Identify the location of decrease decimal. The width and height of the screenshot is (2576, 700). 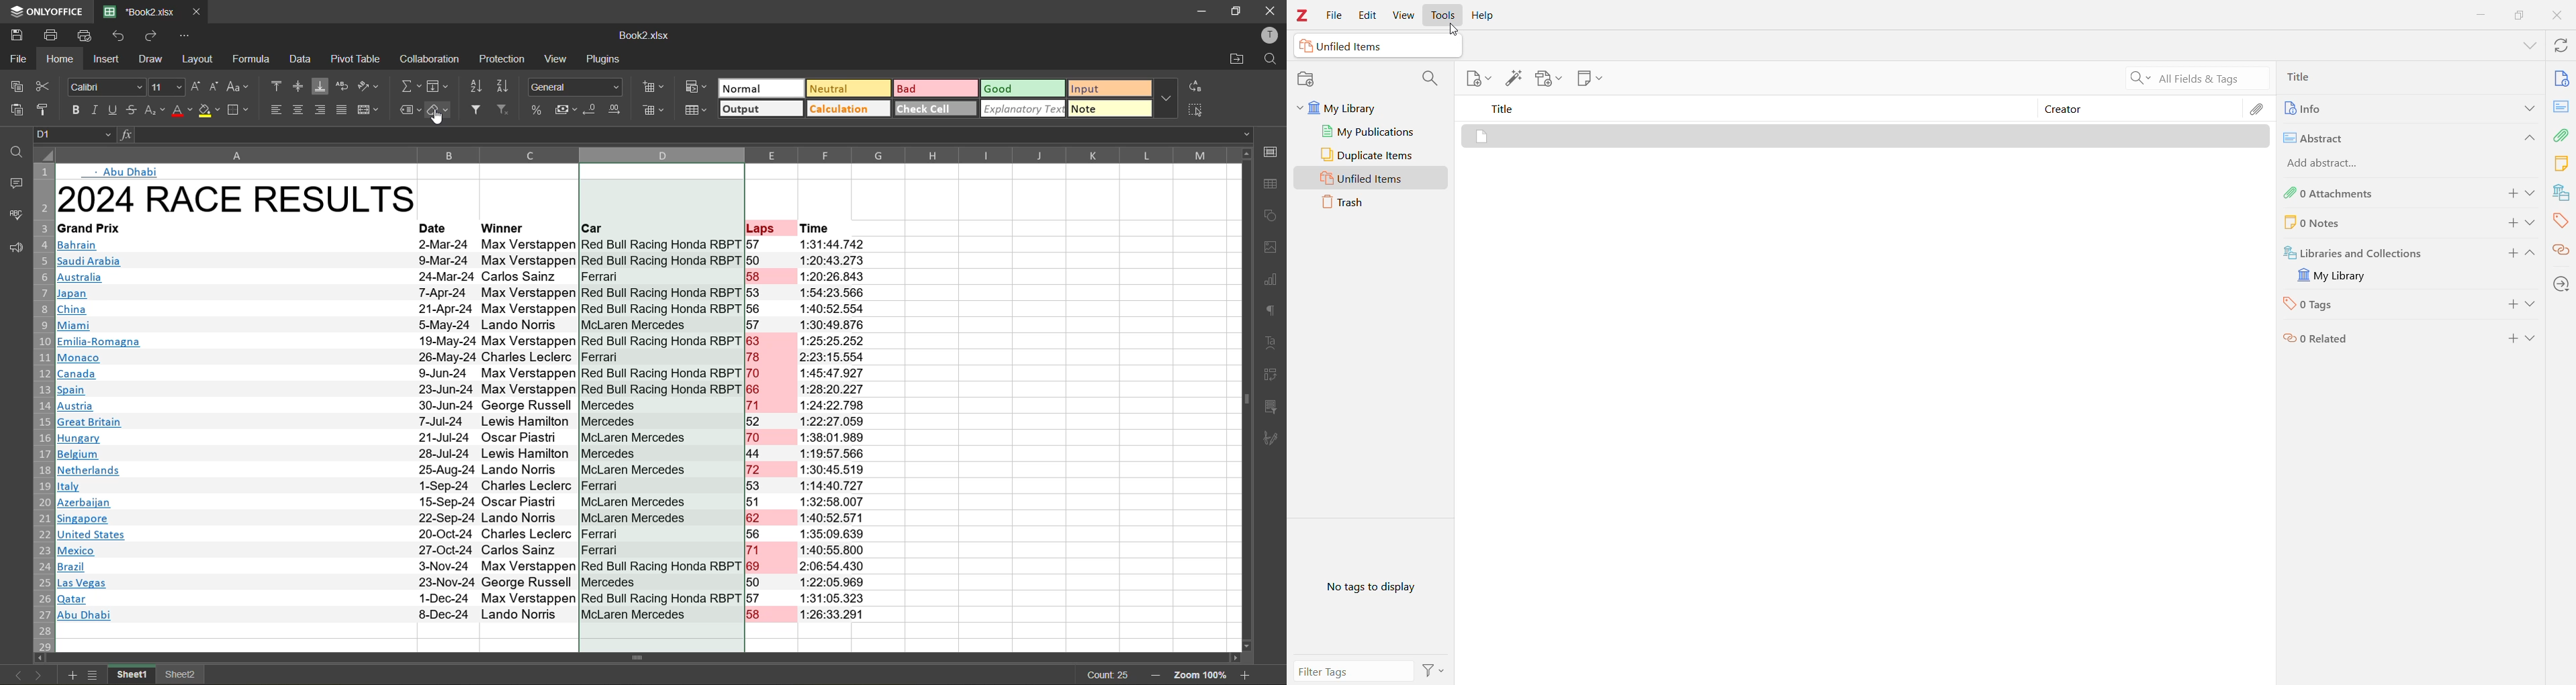
(590, 110).